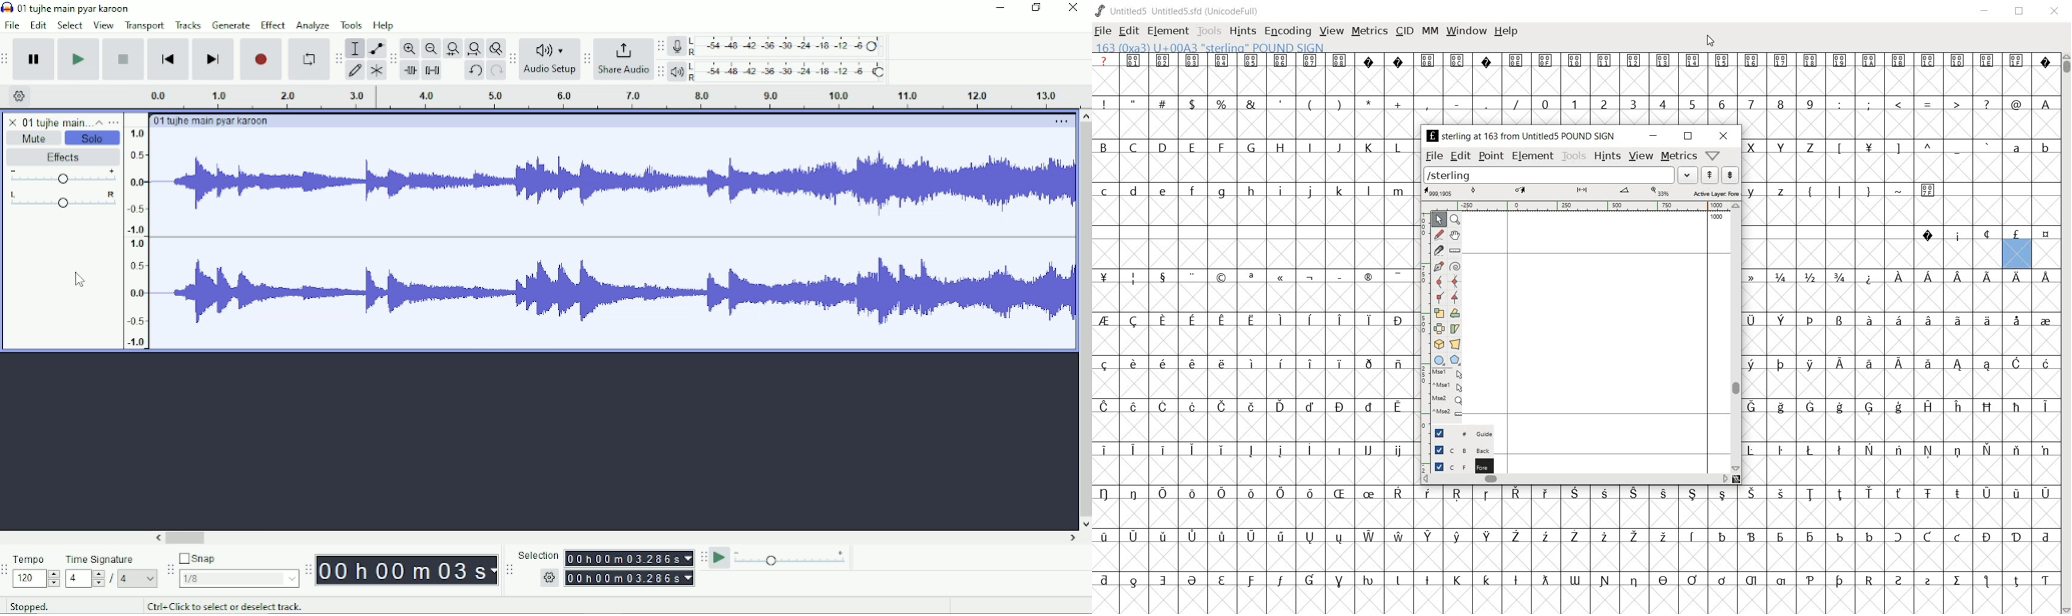 Image resolution: width=2072 pixels, height=616 pixels. Describe the element at coordinates (1987, 407) in the screenshot. I see `Symbol` at that location.